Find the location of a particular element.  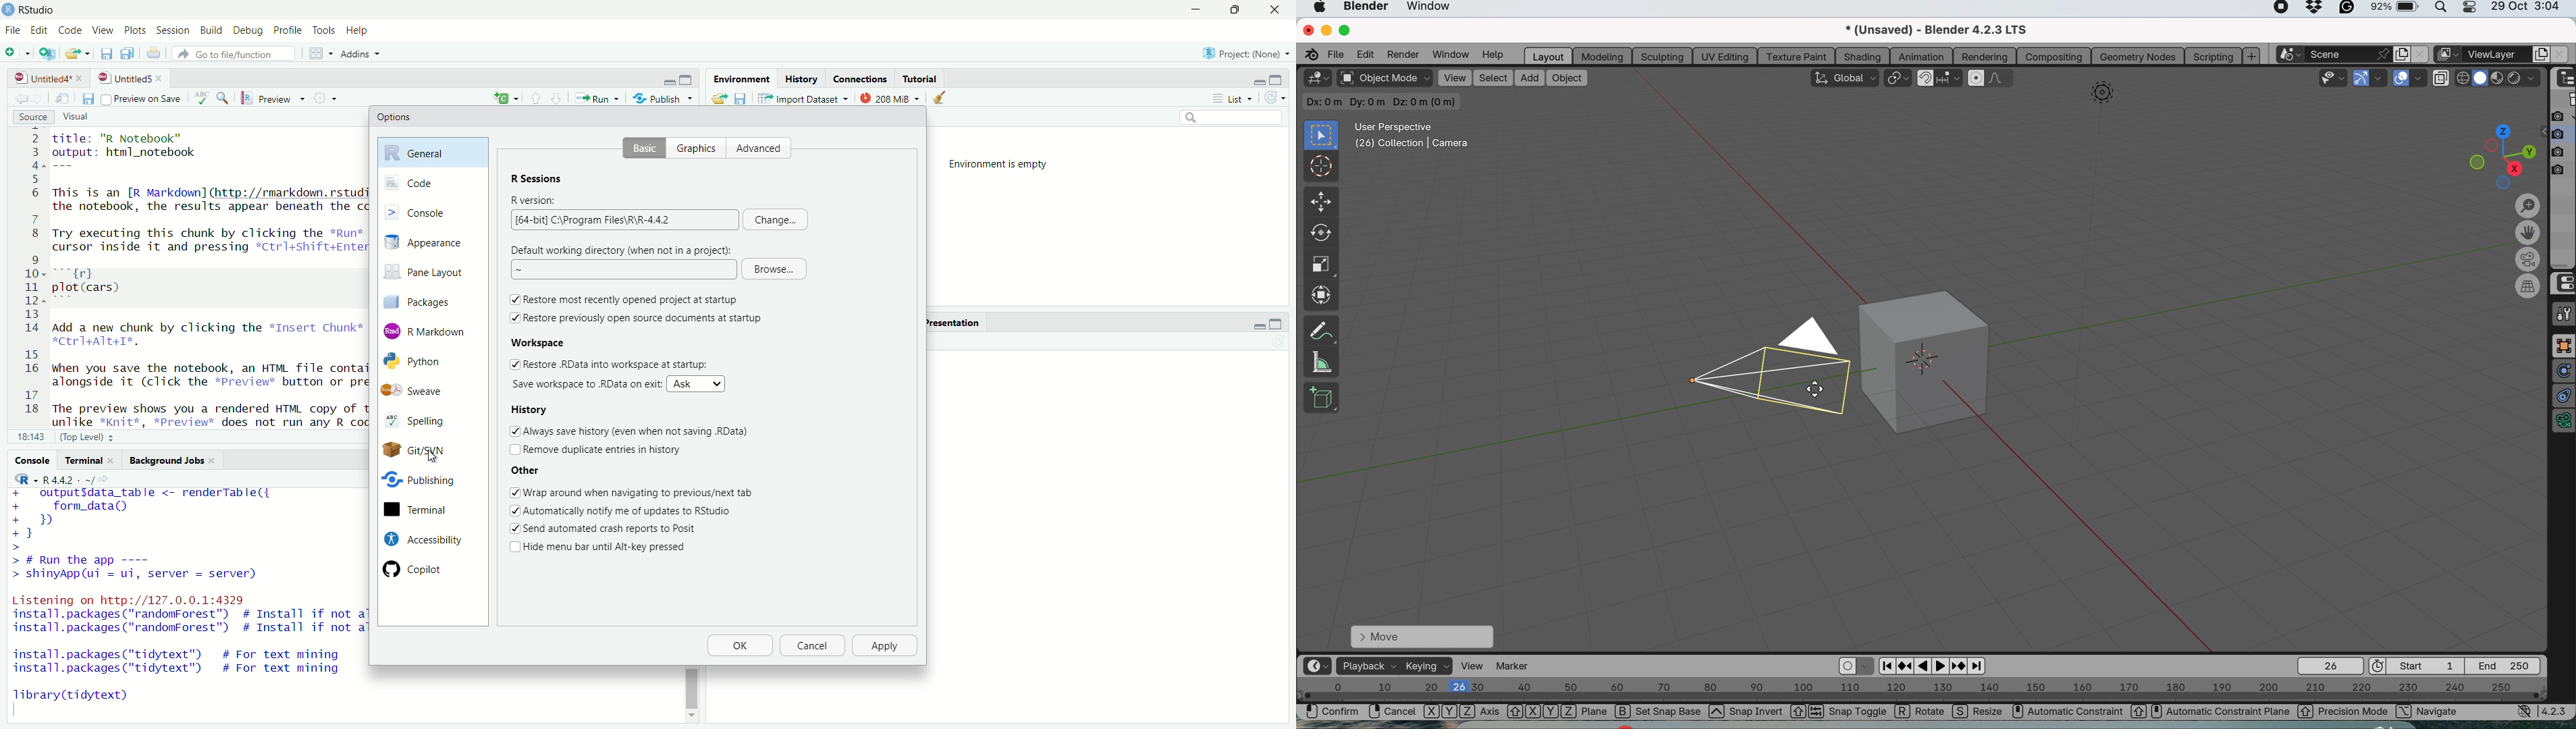

save workspace is located at coordinates (741, 98).